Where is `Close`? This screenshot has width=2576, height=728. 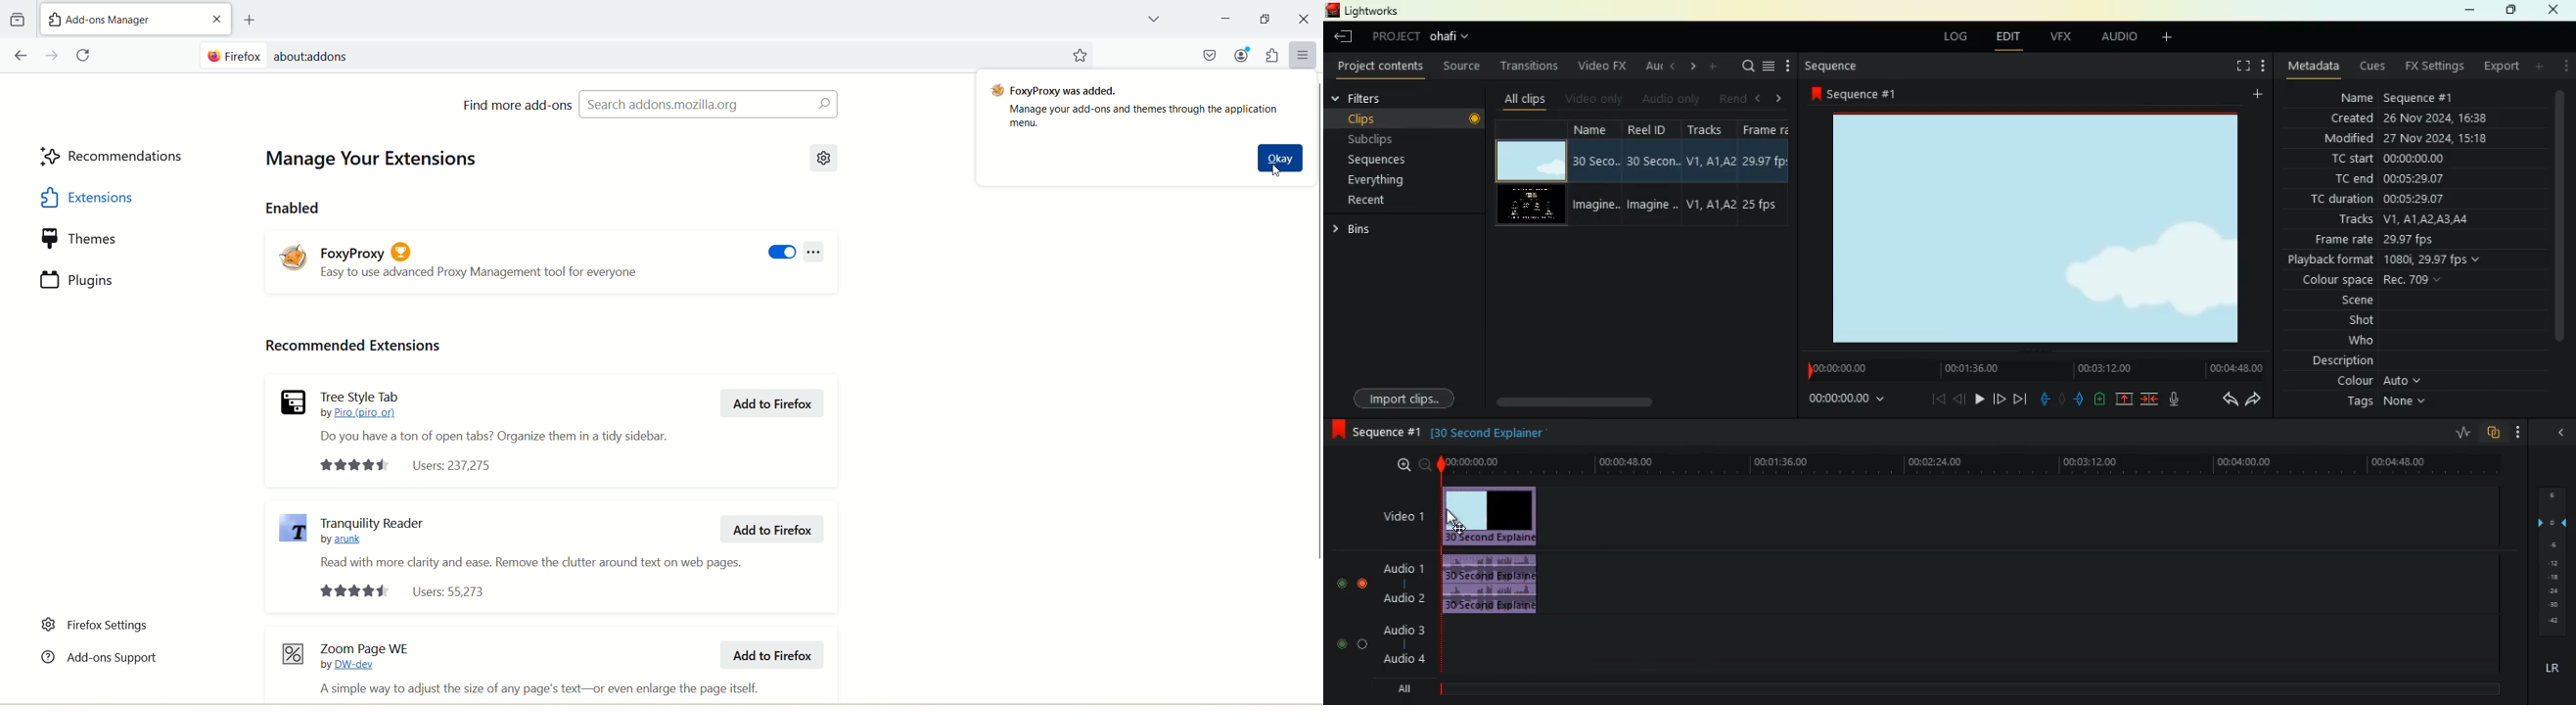 Close is located at coordinates (217, 19).